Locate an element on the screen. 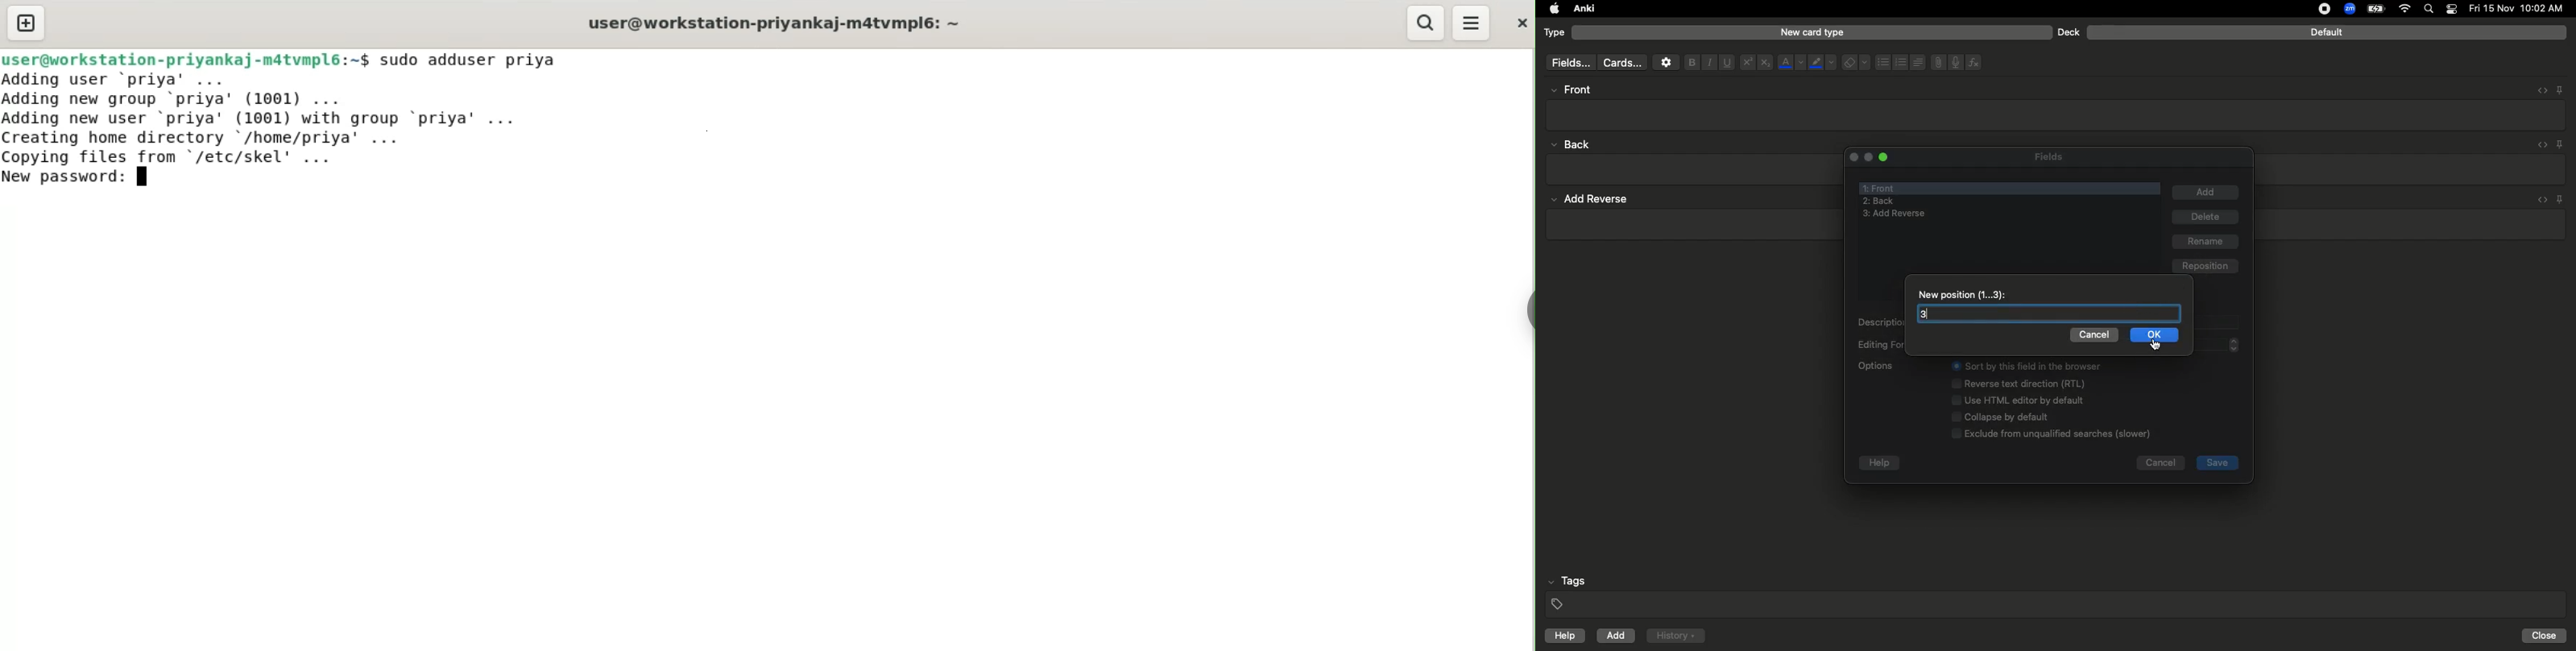  Search is located at coordinates (2431, 9).